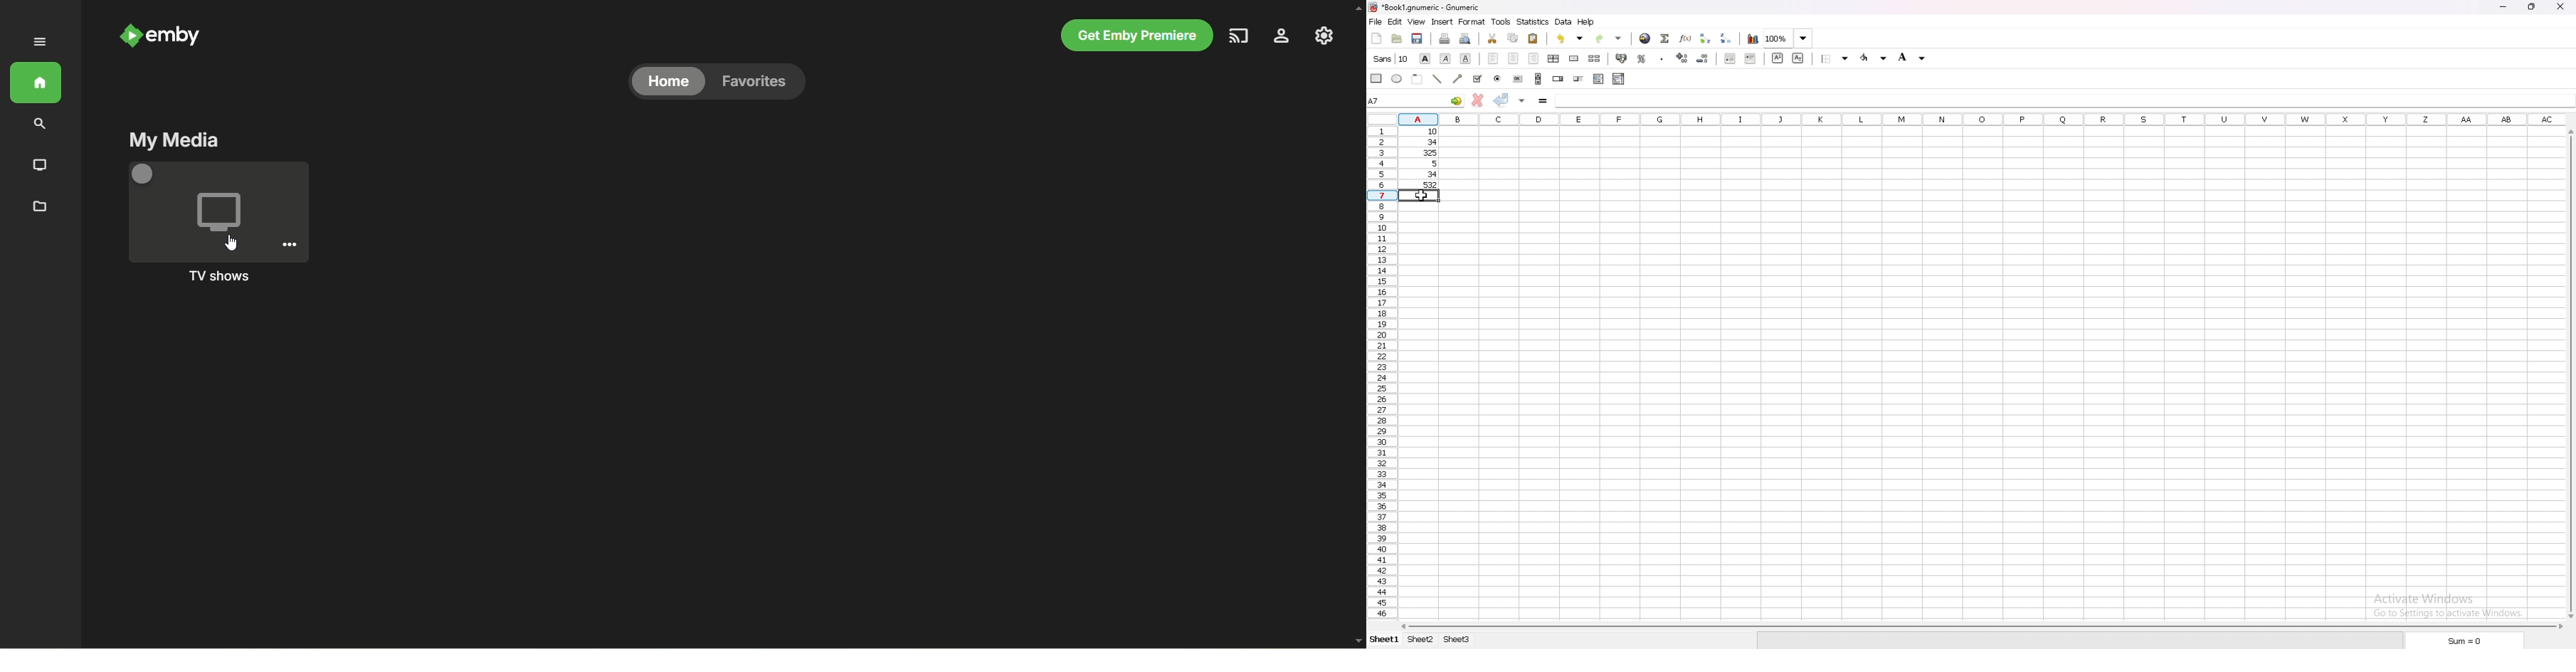 The image size is (2576, 672). What do you see at coordinates (2063, 99) in the screenshot?
I see `cell input` at bounding box center [2063, 99].